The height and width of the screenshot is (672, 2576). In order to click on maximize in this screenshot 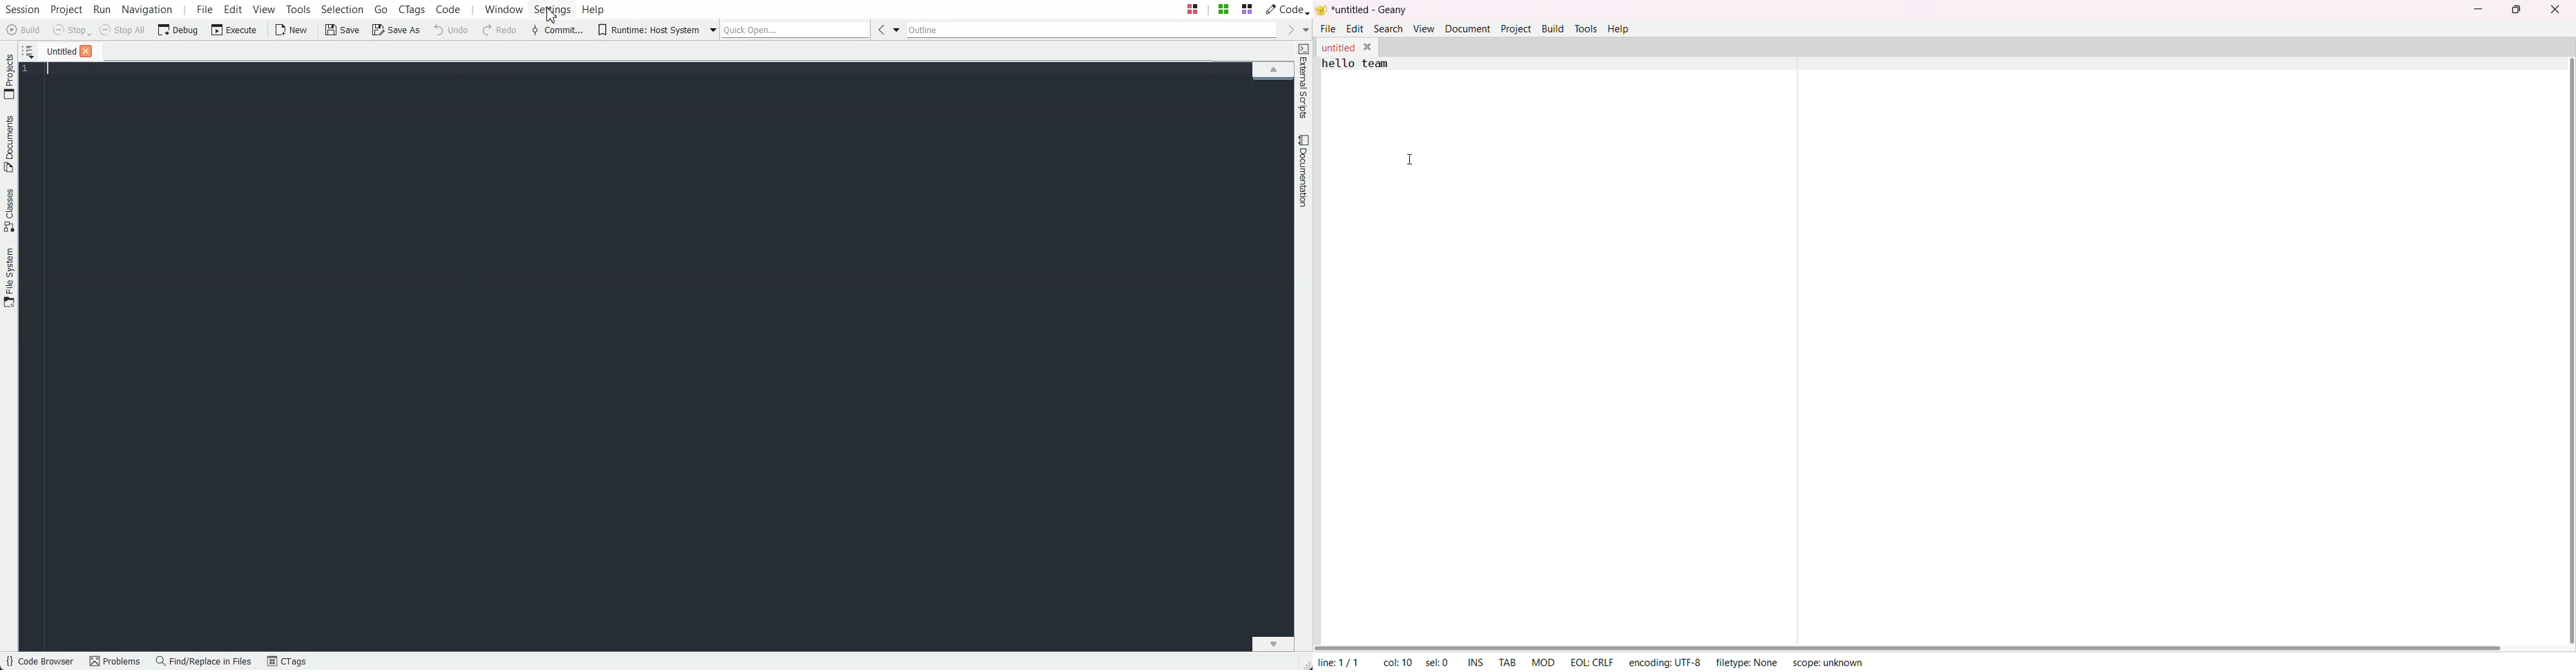, I will do `click(2521, 11)`.